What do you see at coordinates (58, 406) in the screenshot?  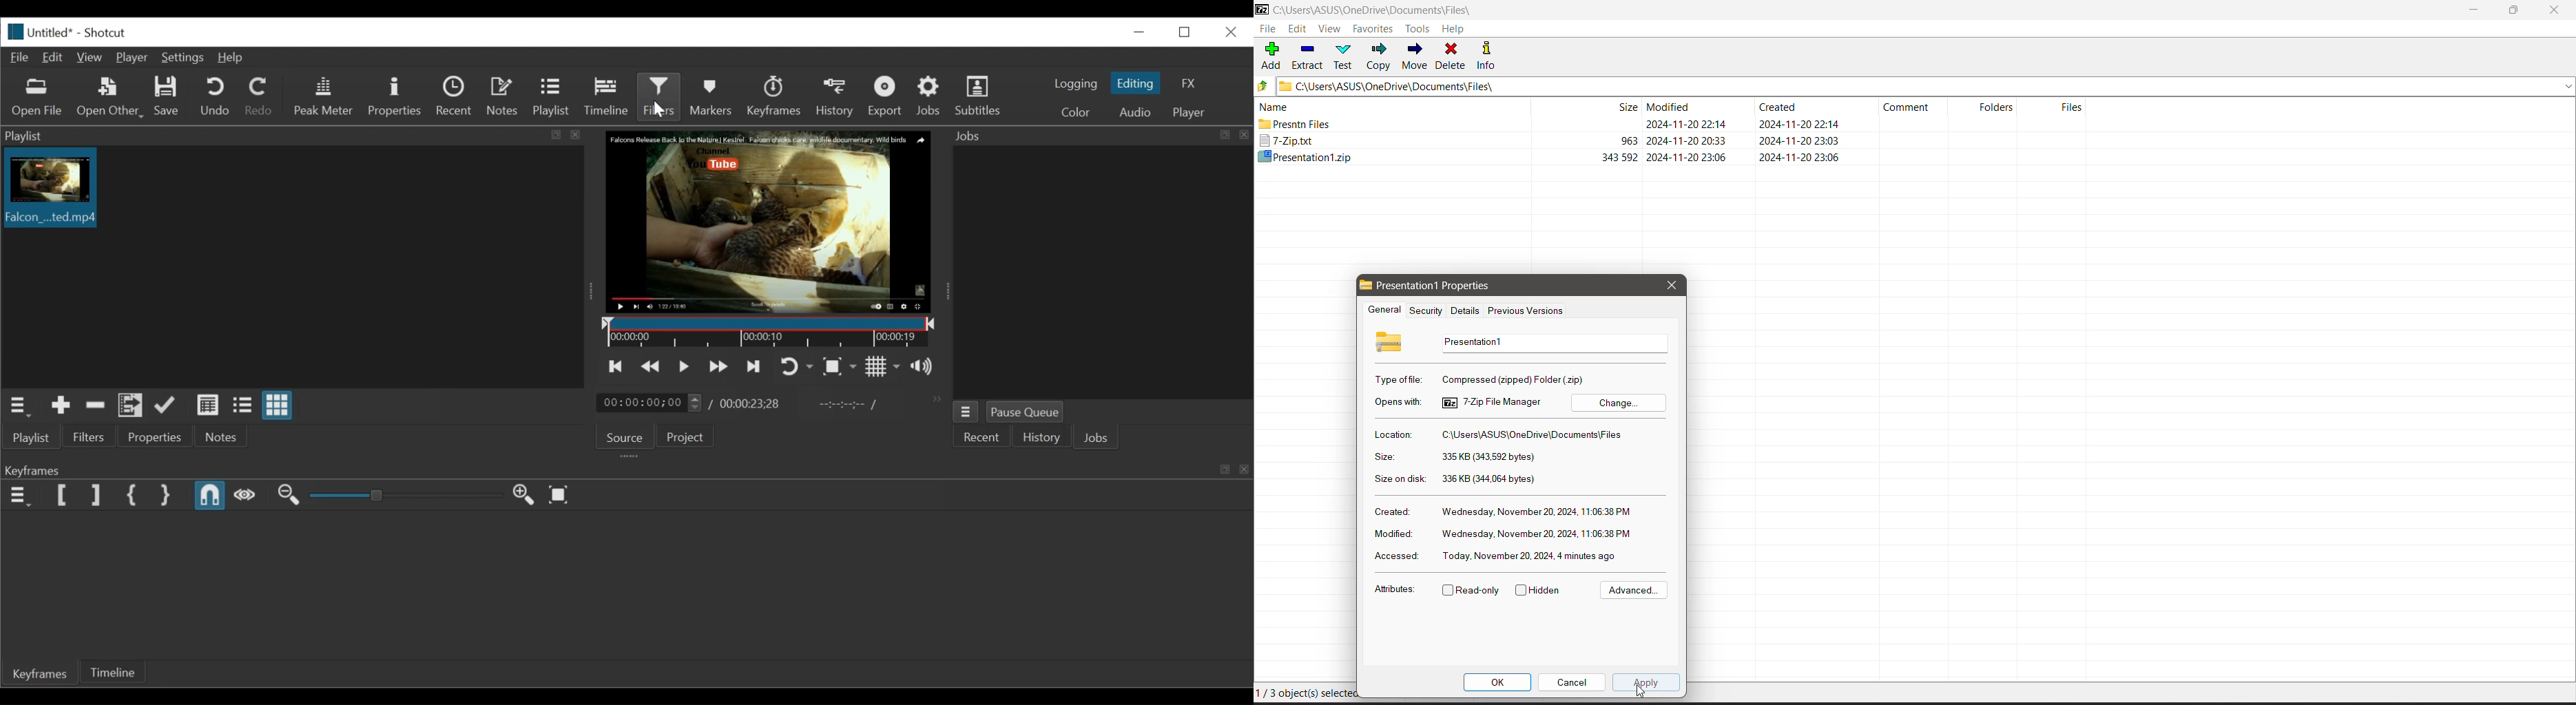 I see `Add the source to the playlist` at bounding box center [58, 406].